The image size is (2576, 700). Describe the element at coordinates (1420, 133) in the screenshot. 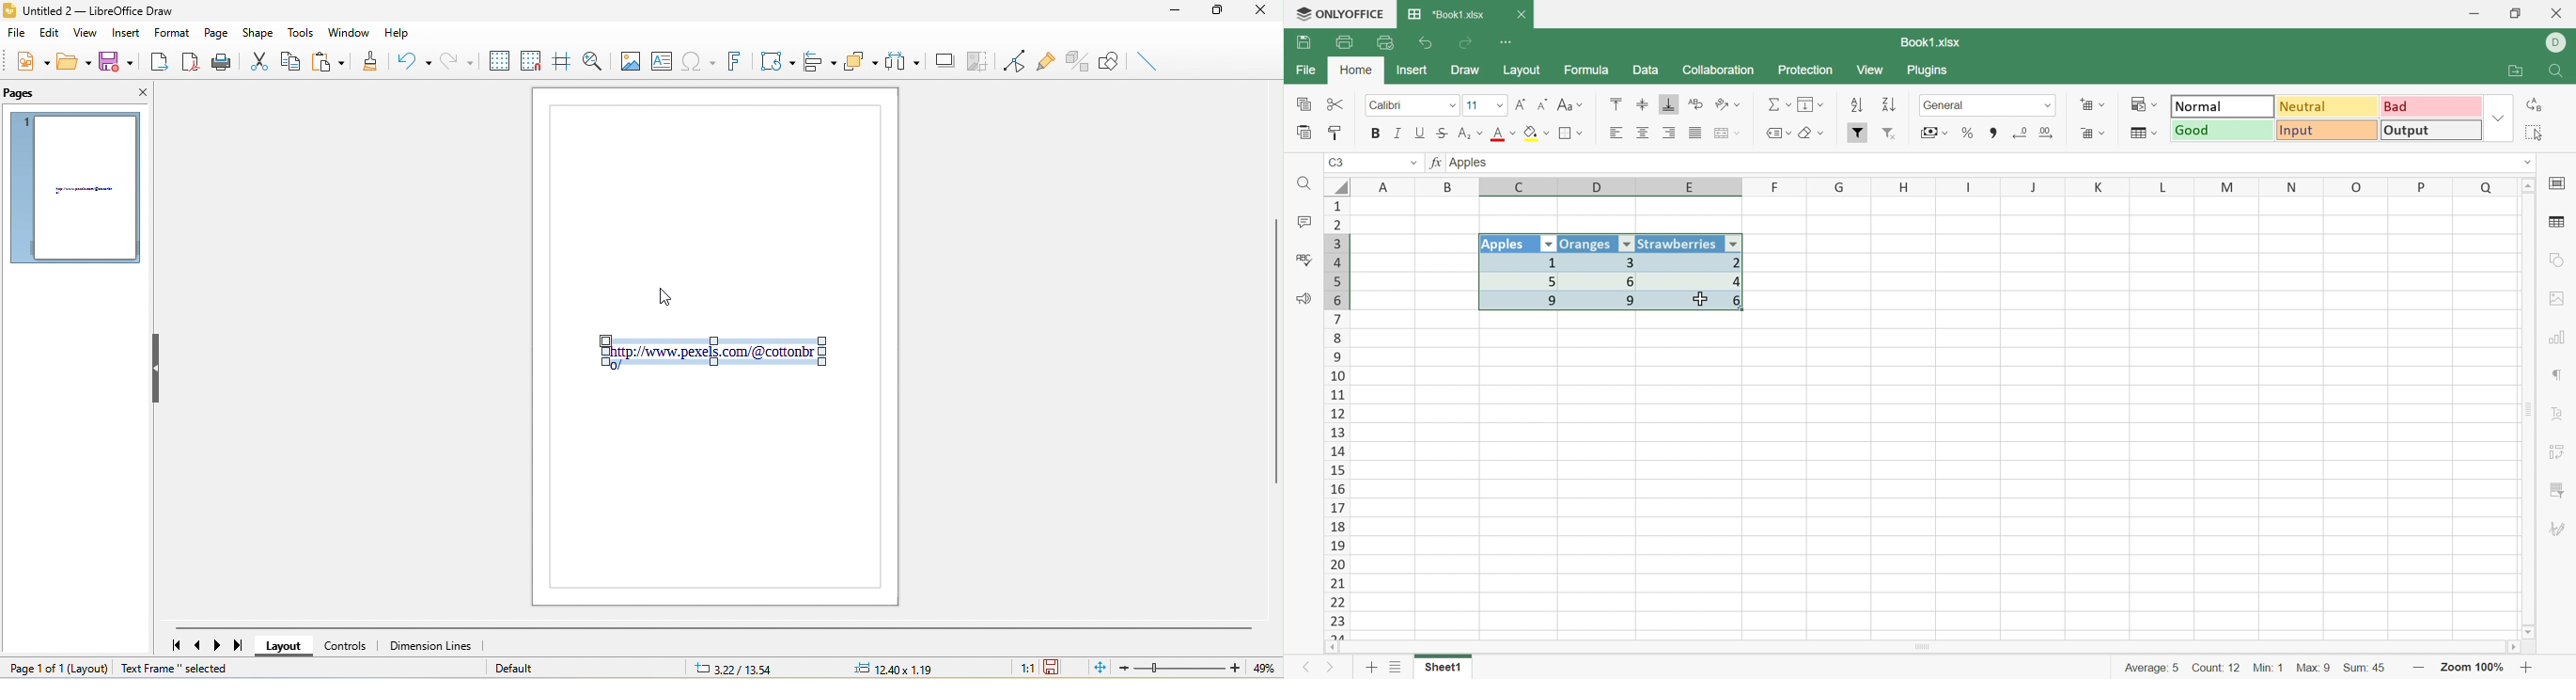

I see `Underline` at that location.